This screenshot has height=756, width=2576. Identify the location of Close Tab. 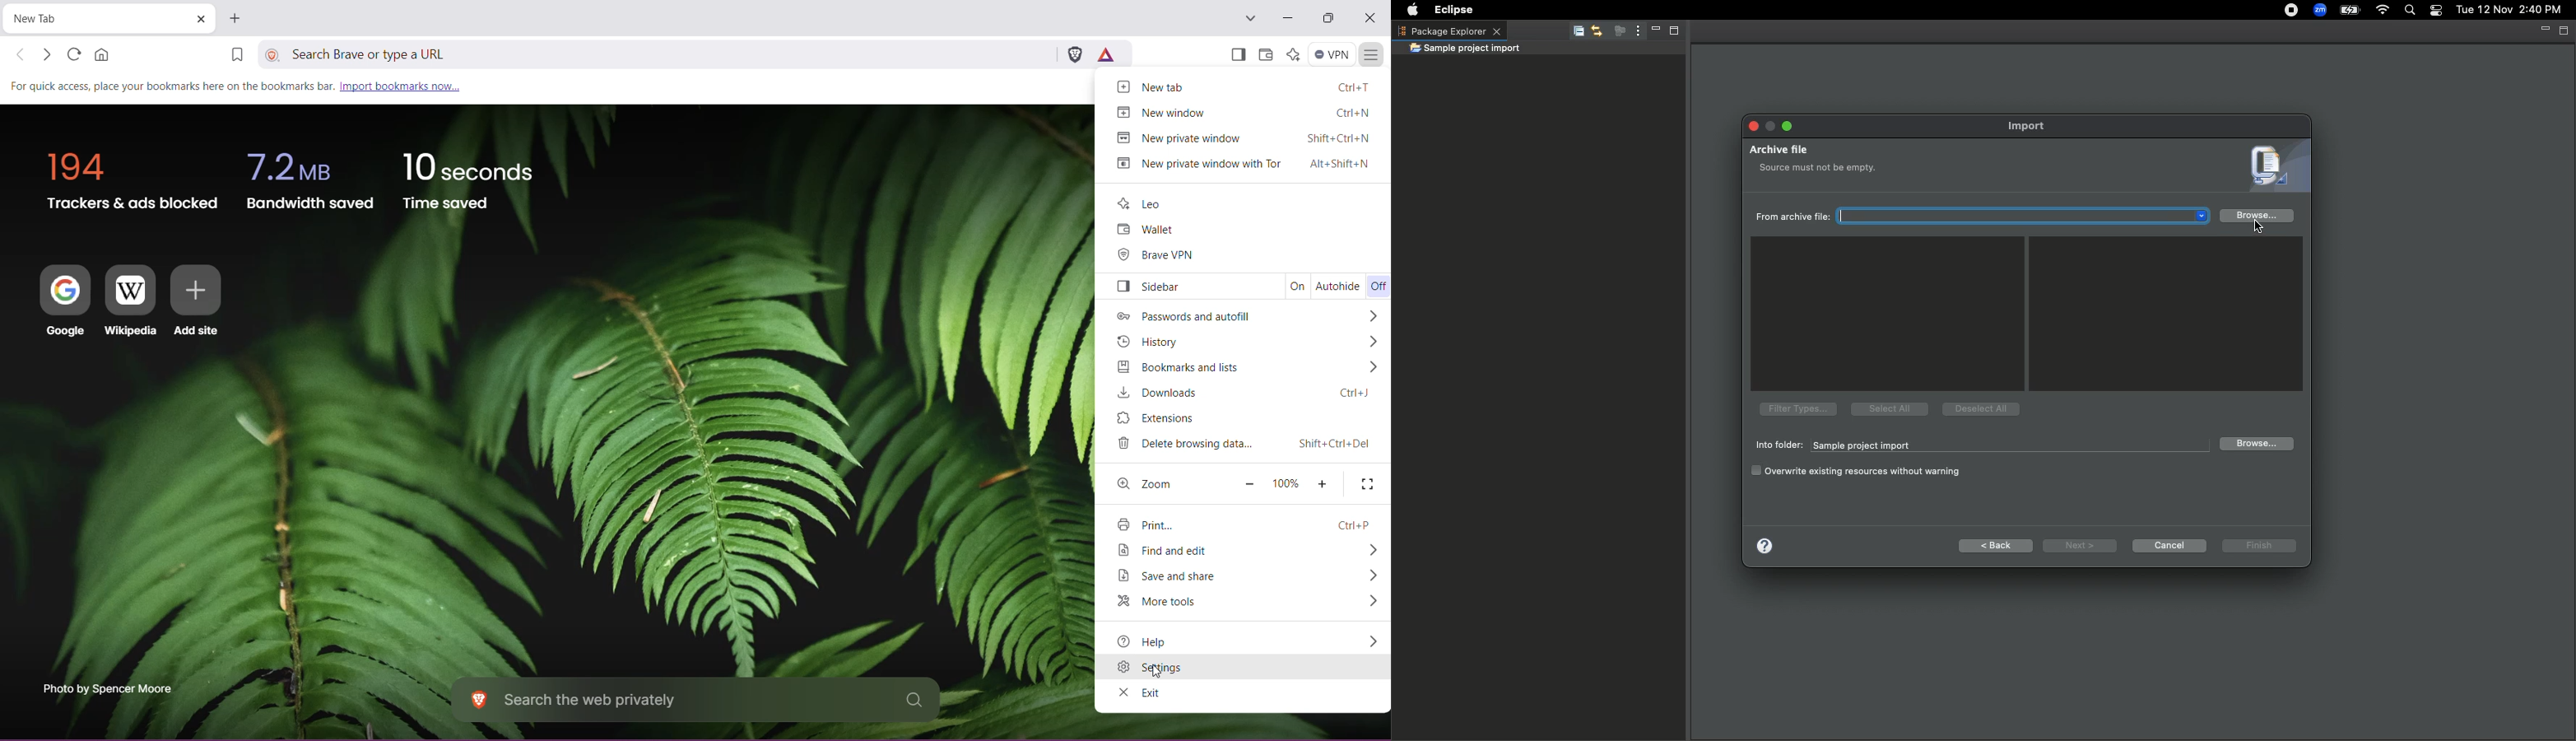
(200, 20).